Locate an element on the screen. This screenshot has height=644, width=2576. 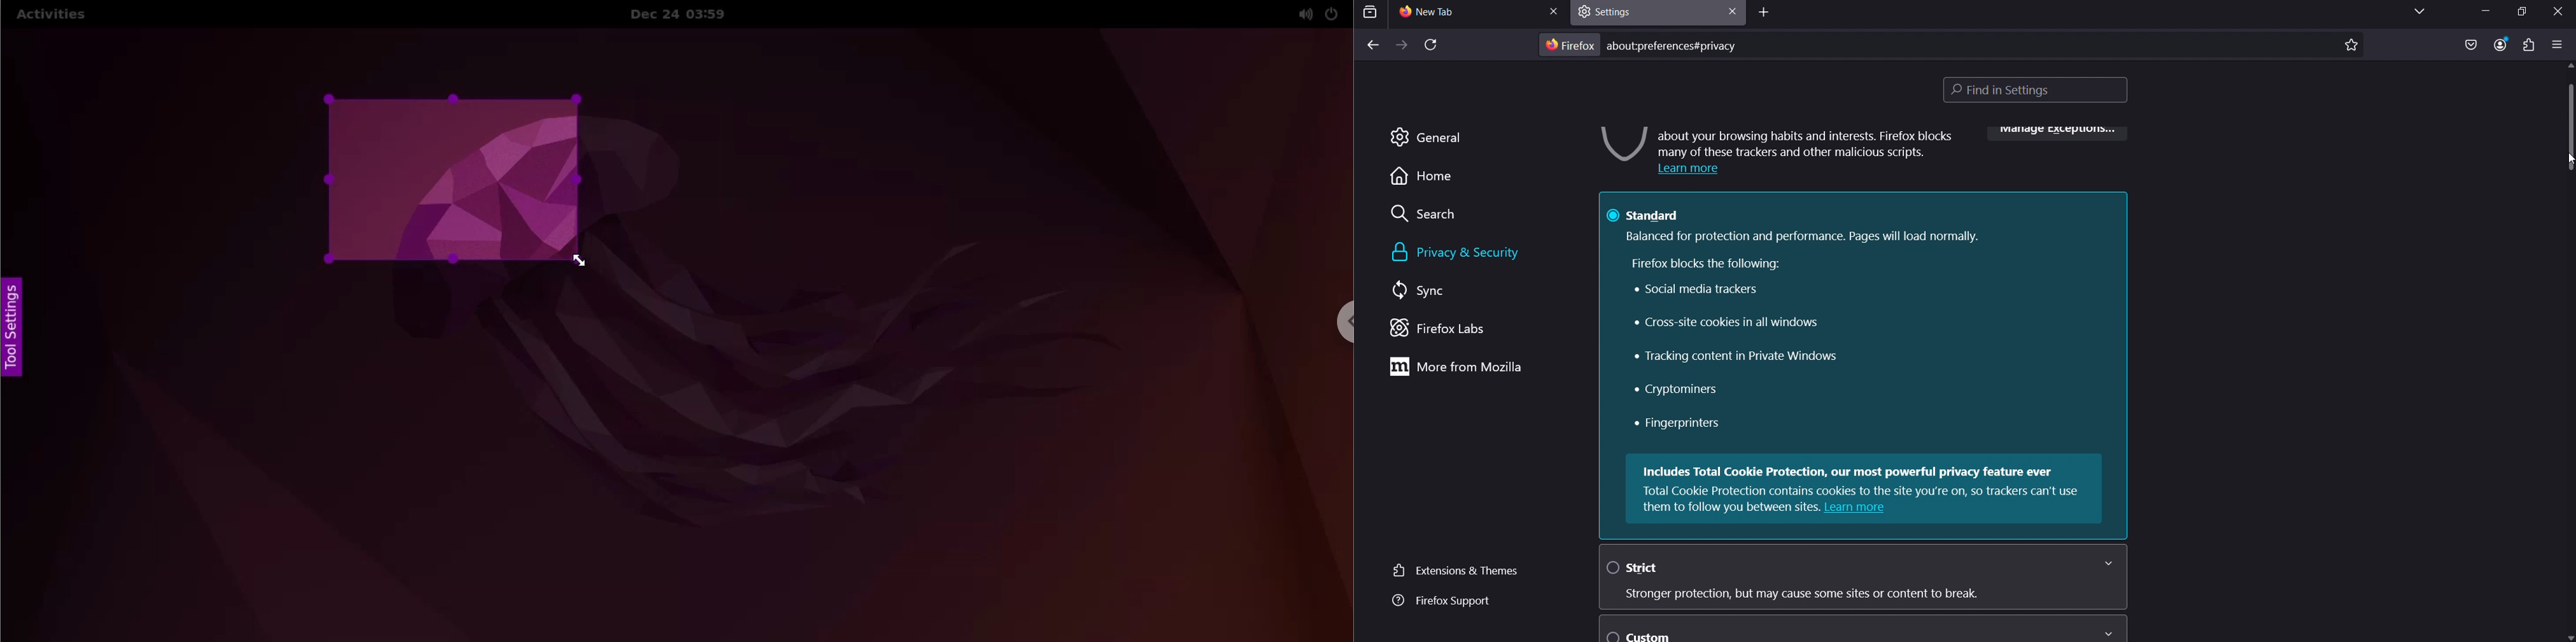
back one page is located at coordinates (1372, 46).